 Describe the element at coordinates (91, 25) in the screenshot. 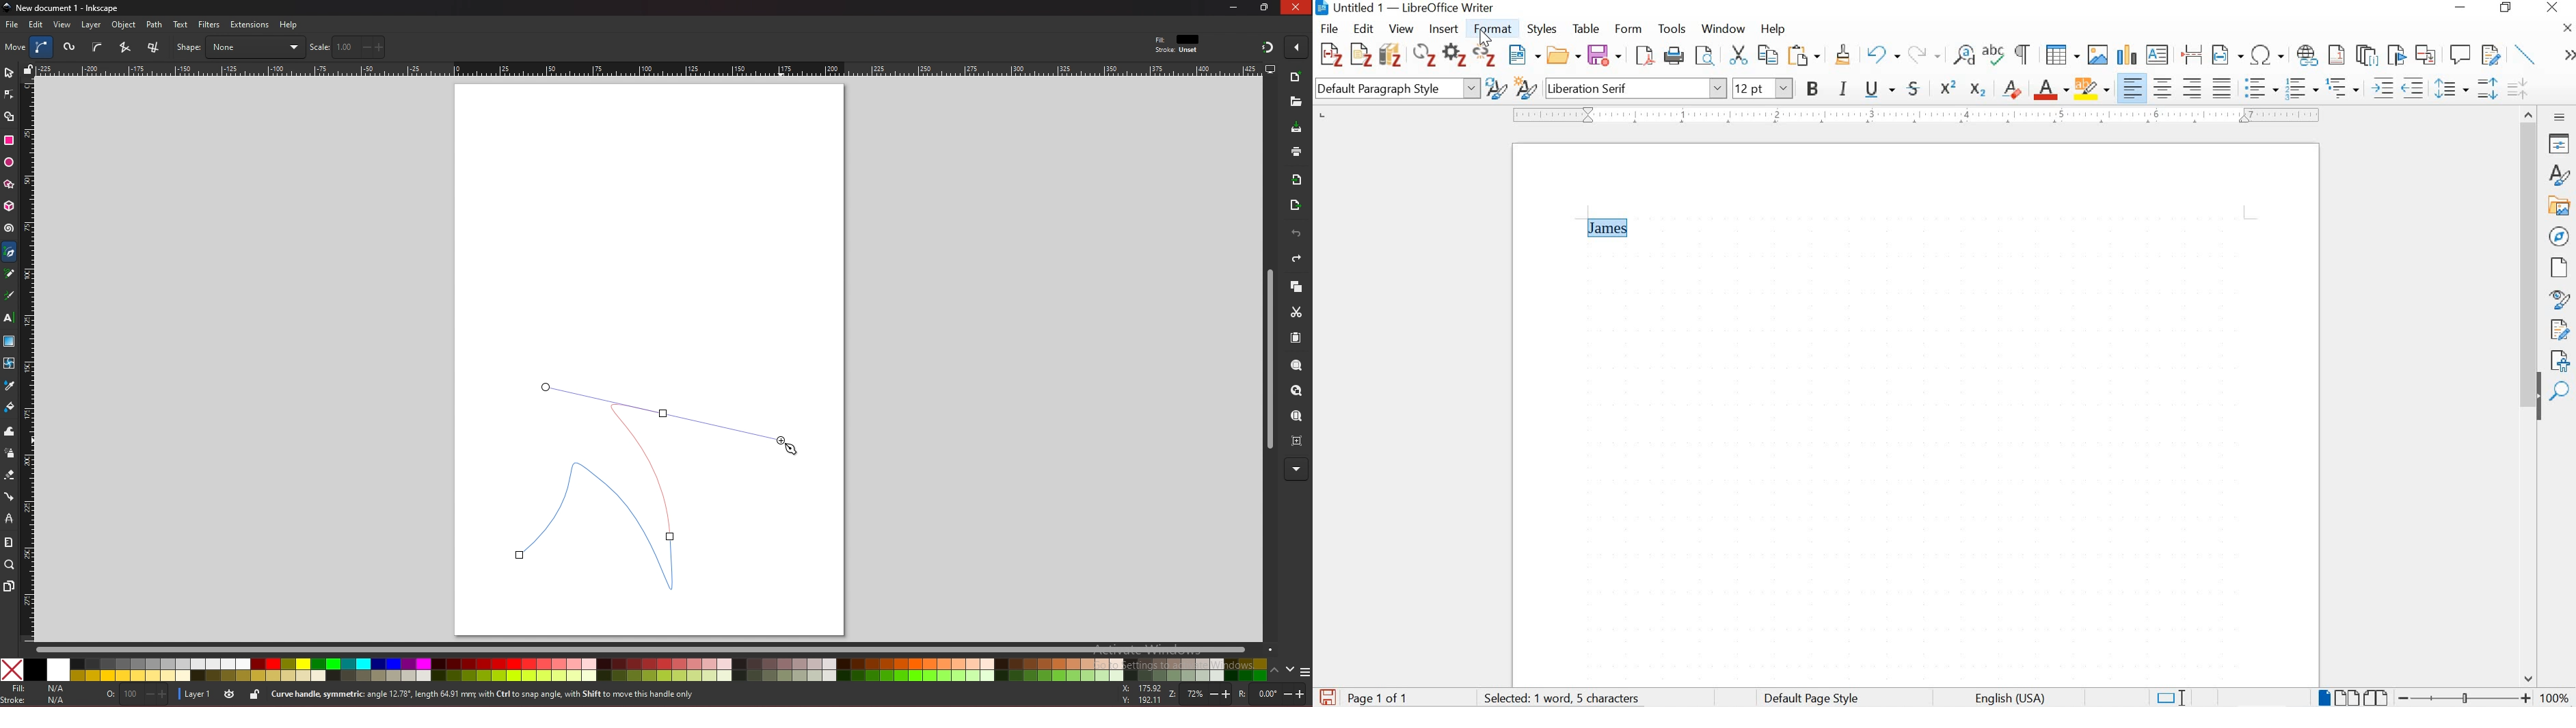

I see `layer` at that location.